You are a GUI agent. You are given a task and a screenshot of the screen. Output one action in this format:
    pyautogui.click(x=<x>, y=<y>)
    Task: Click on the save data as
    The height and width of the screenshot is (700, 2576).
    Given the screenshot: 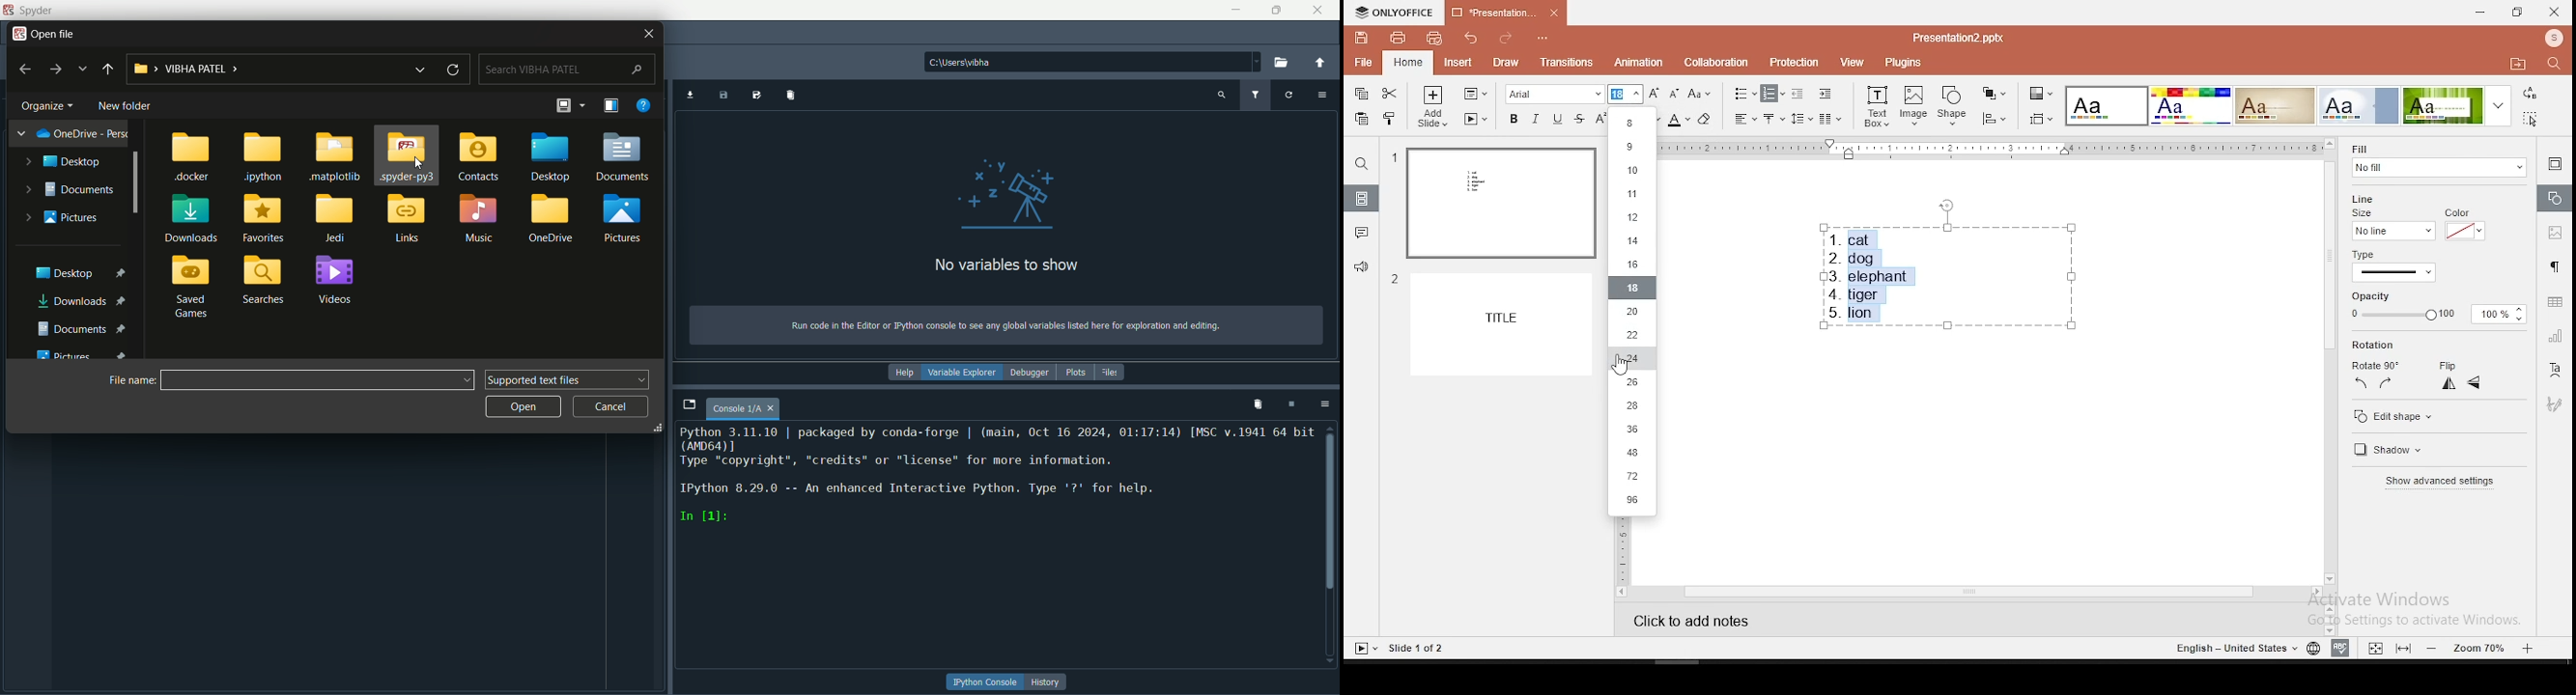 What is the action you would take?
    pyautogui.click(x=756, y=95)
    